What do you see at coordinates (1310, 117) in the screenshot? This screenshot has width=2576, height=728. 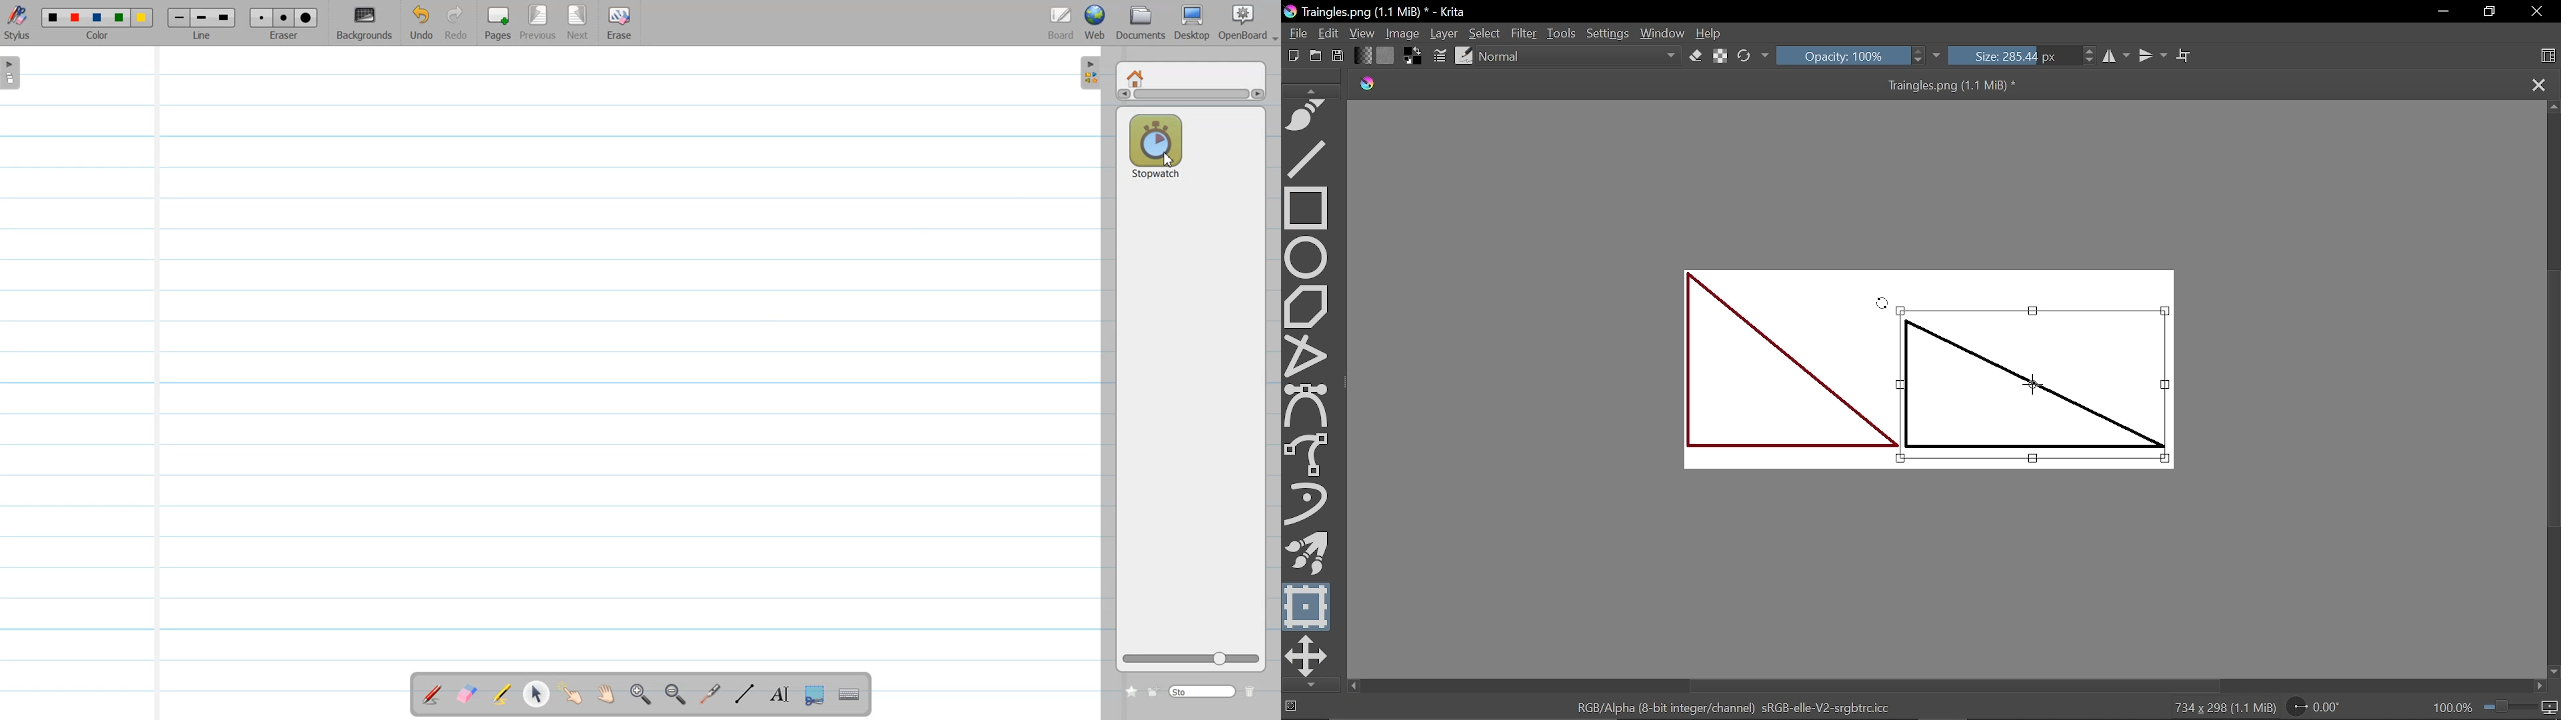 I see `Freehand path tool` at bounding box center [1310, 117].